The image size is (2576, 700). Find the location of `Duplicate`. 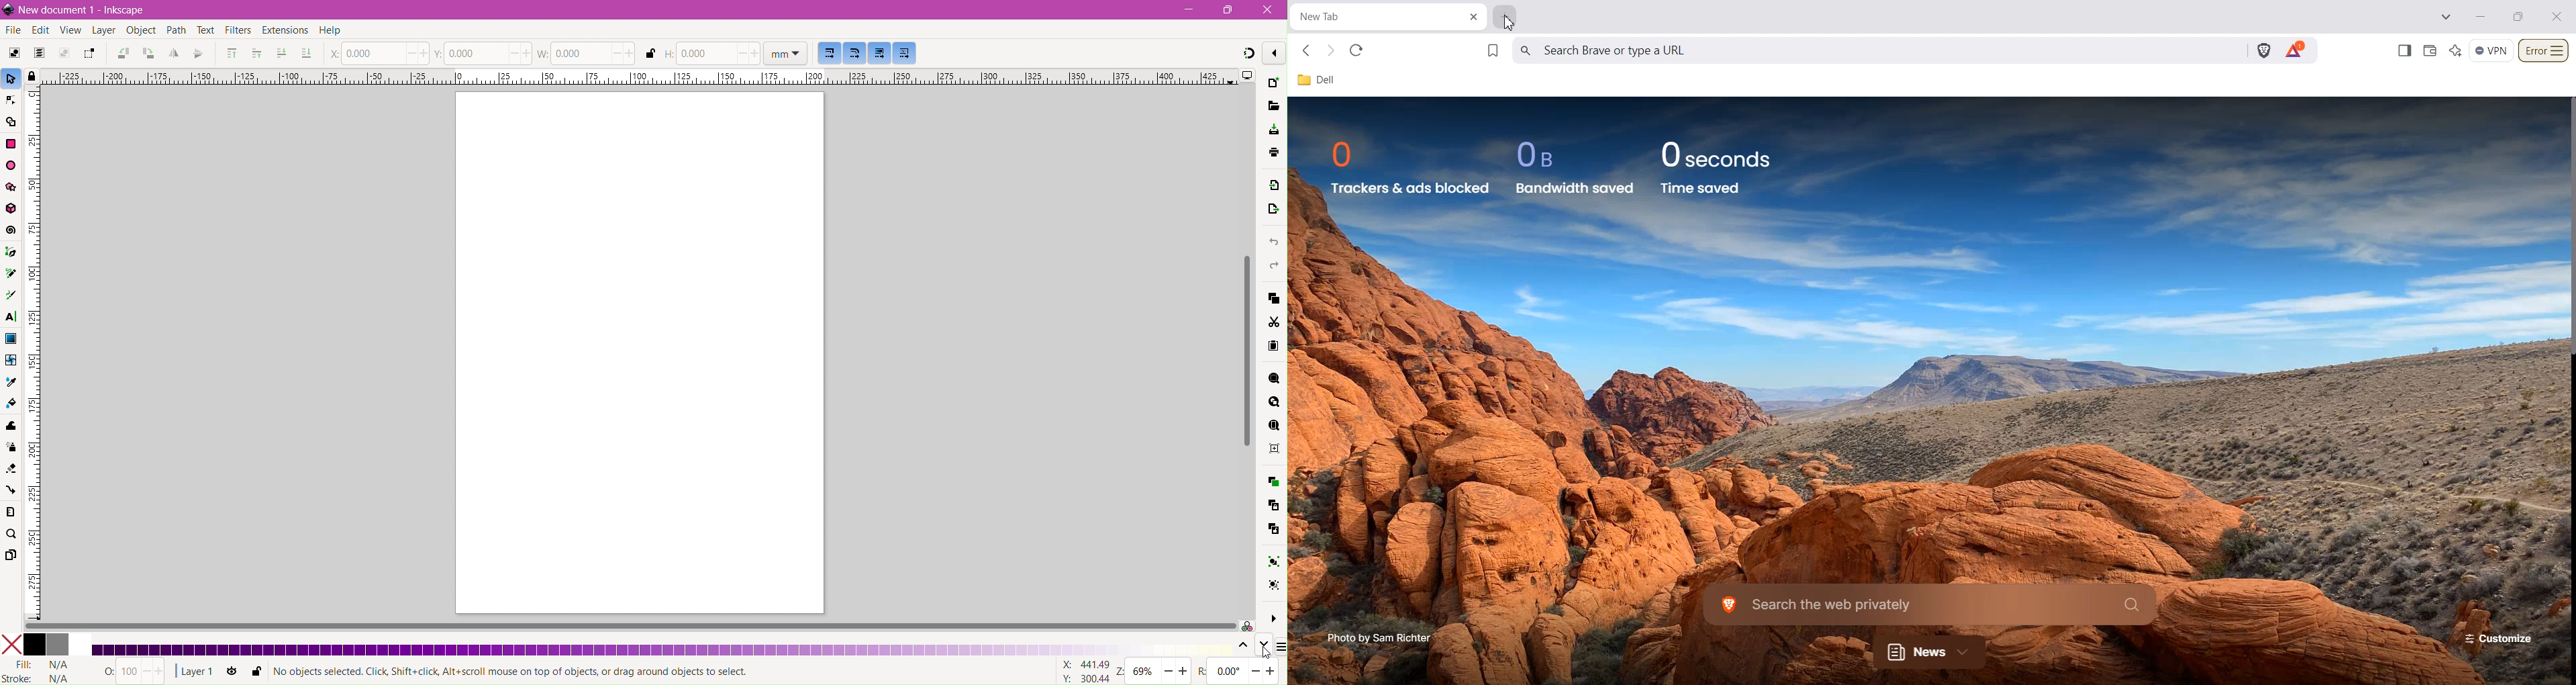

Duplicate is located at coordinates (1271, 480).